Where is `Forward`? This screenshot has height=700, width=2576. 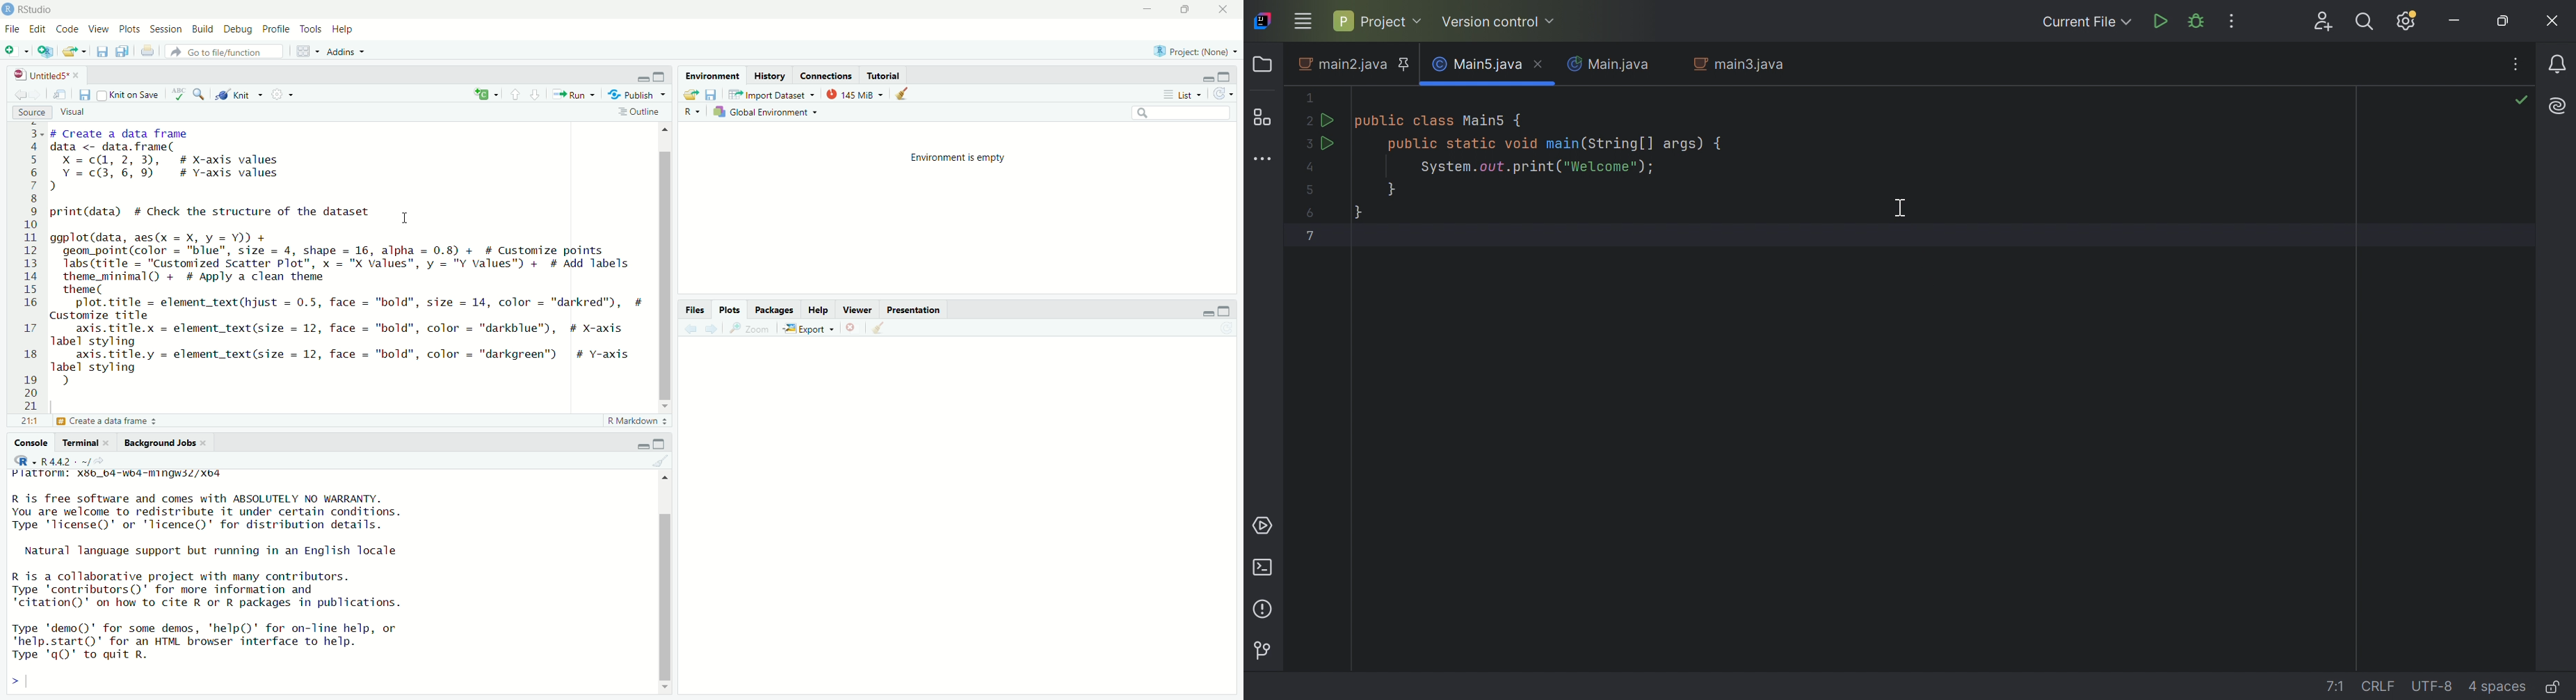 Forward is located at coordinates (710, 329).